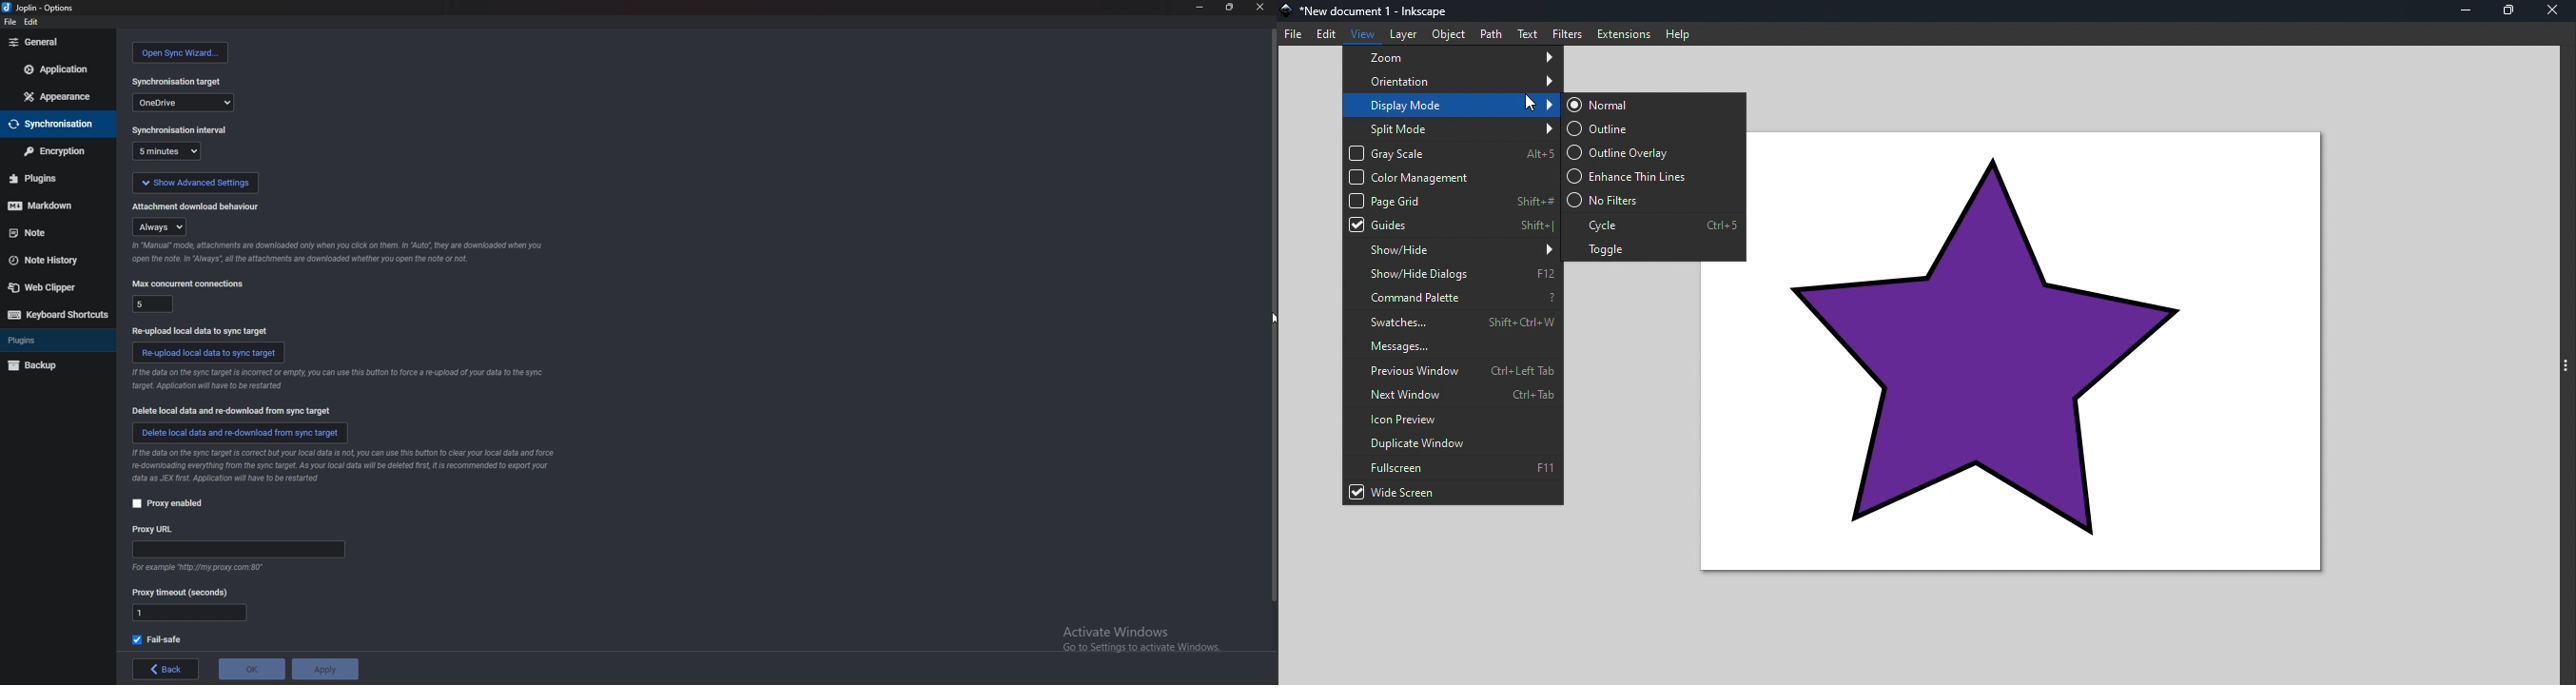 This screenshot has height=700, width=2576. I want to click on Activate Windows, so click(1142, 640).